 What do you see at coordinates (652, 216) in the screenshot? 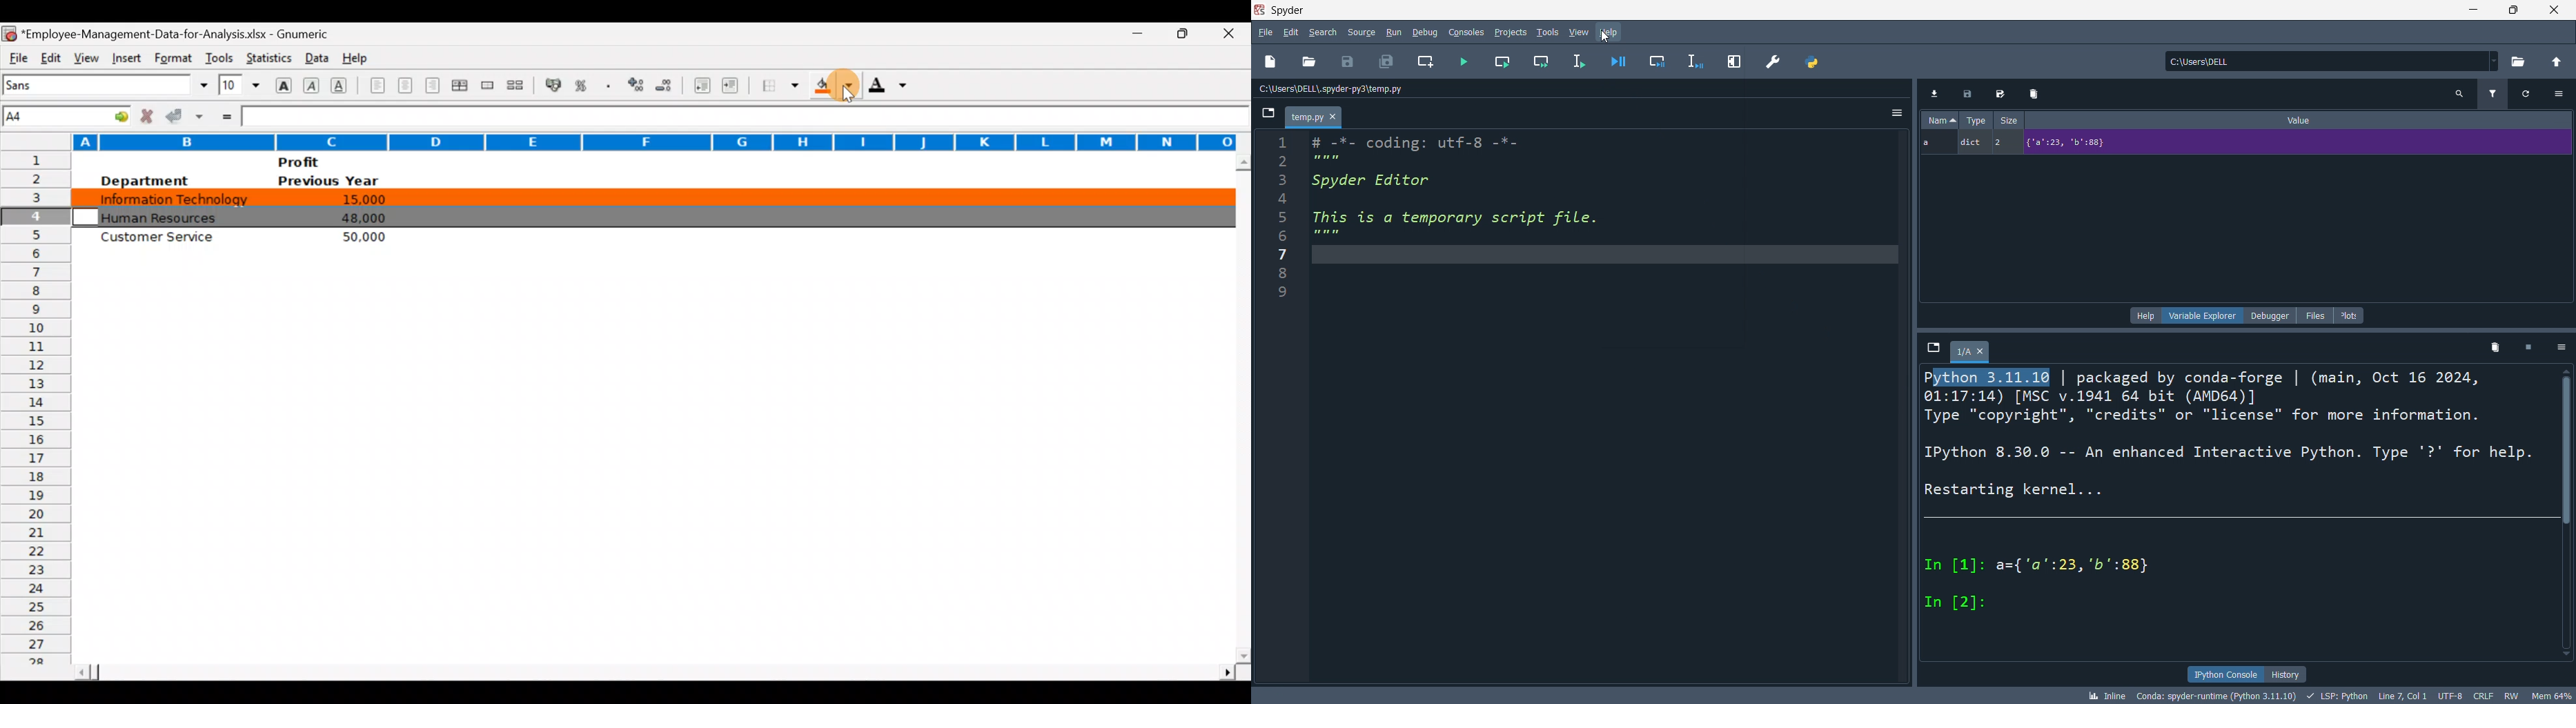
I see `Row 4 of data selected` at bounding box center [652, 216].